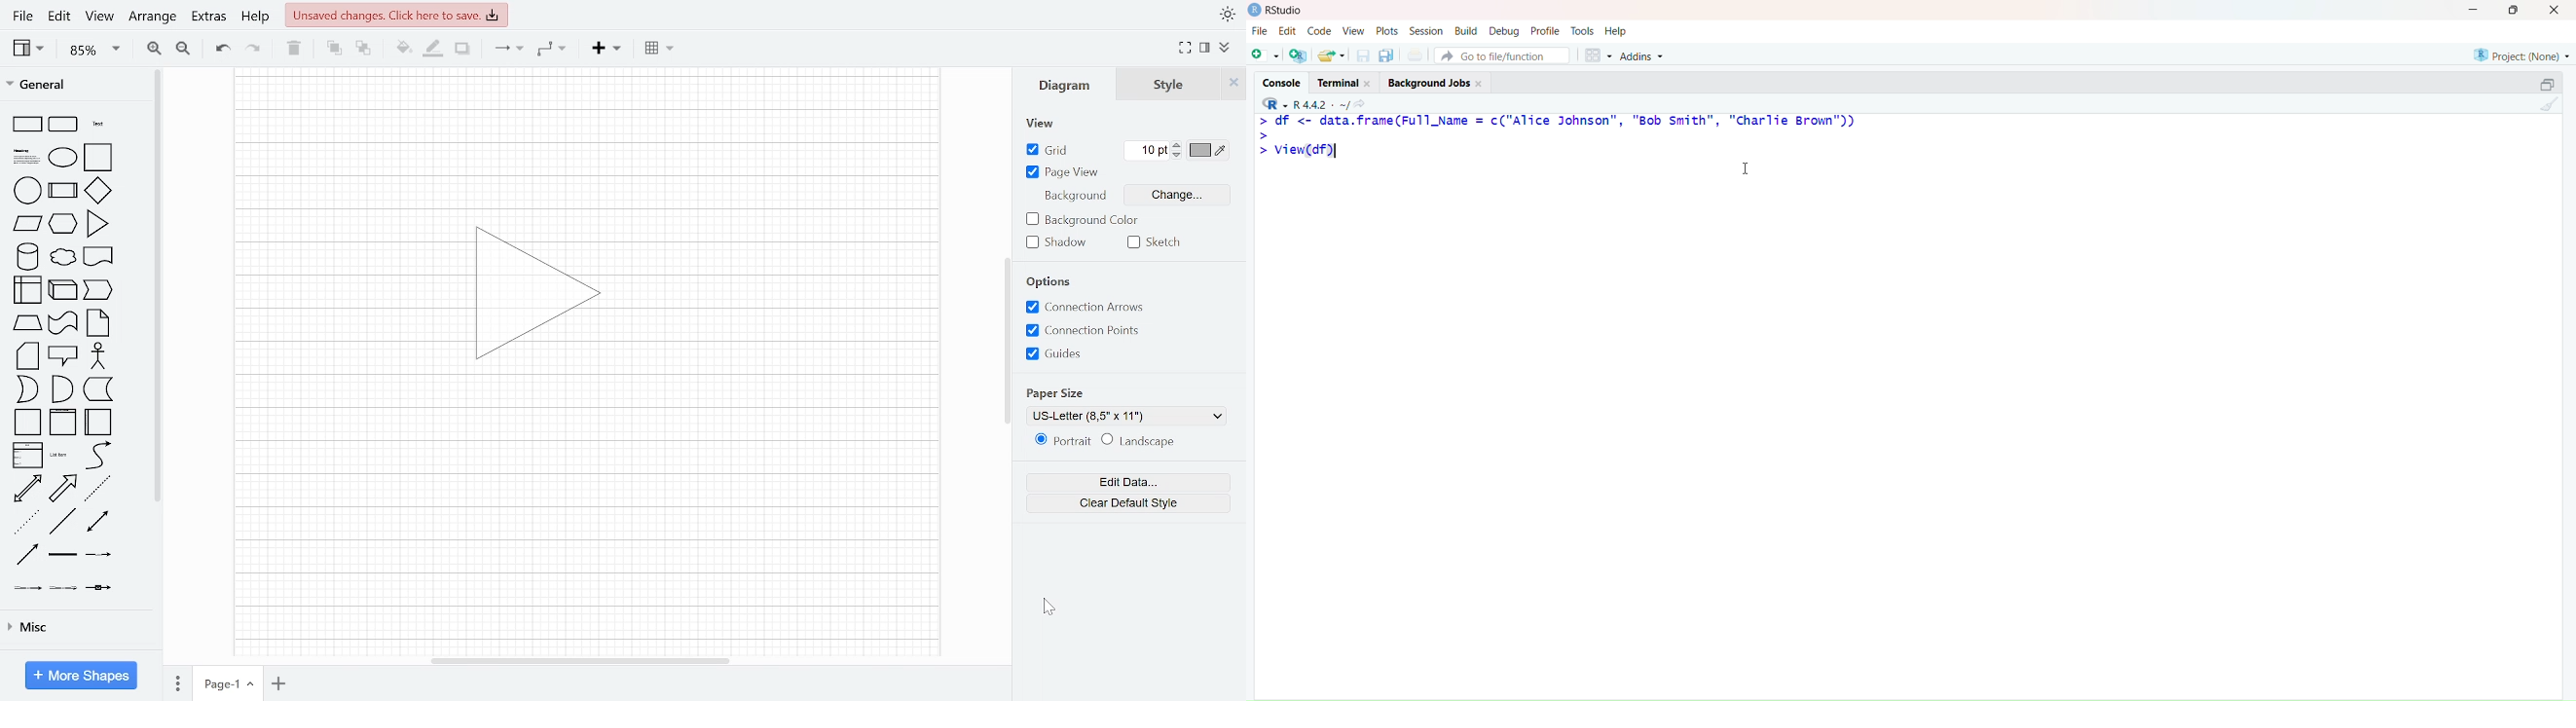 This screenshot has width=2576, height=728. Describe the element at coordinates (1386, 55) in the screenshot. I see `Save all open documents (Ctrl + Alt + S)` at that location.